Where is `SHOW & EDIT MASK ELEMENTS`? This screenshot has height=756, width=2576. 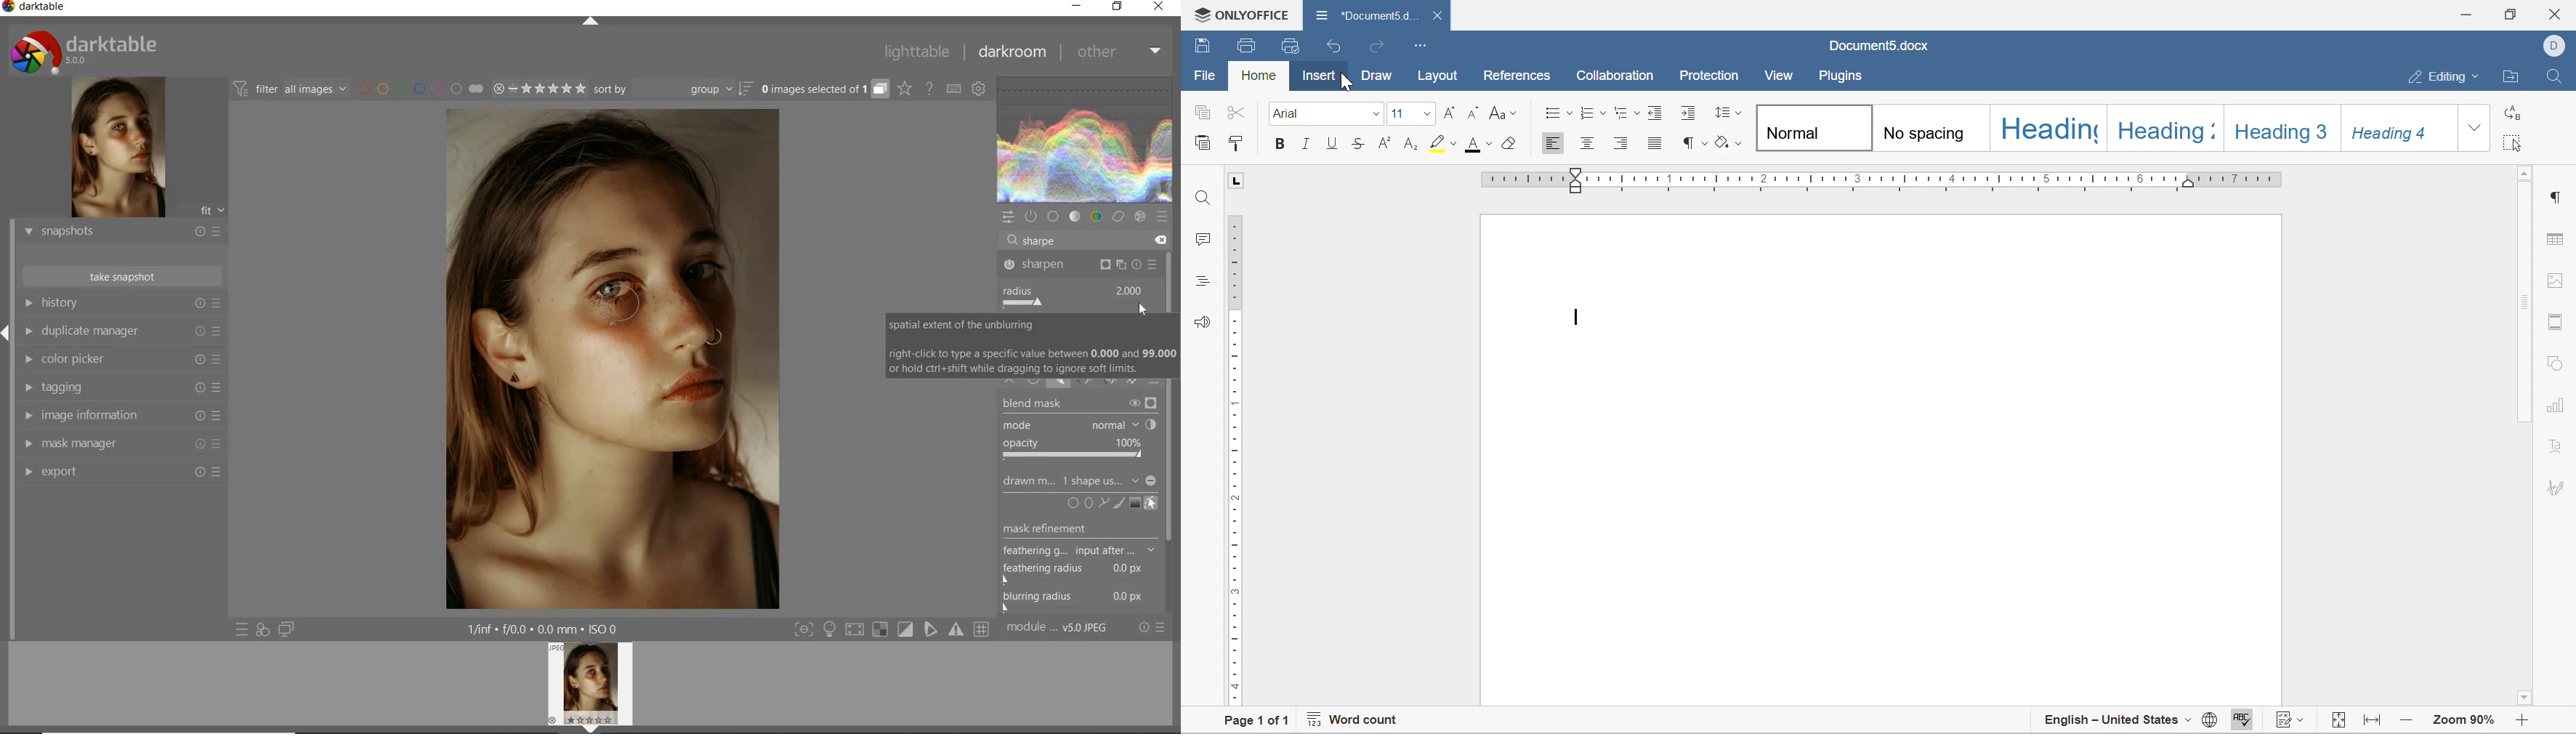 SHOW & EDIT MASK ELEMENTS is located at coordinates (1152, 503).